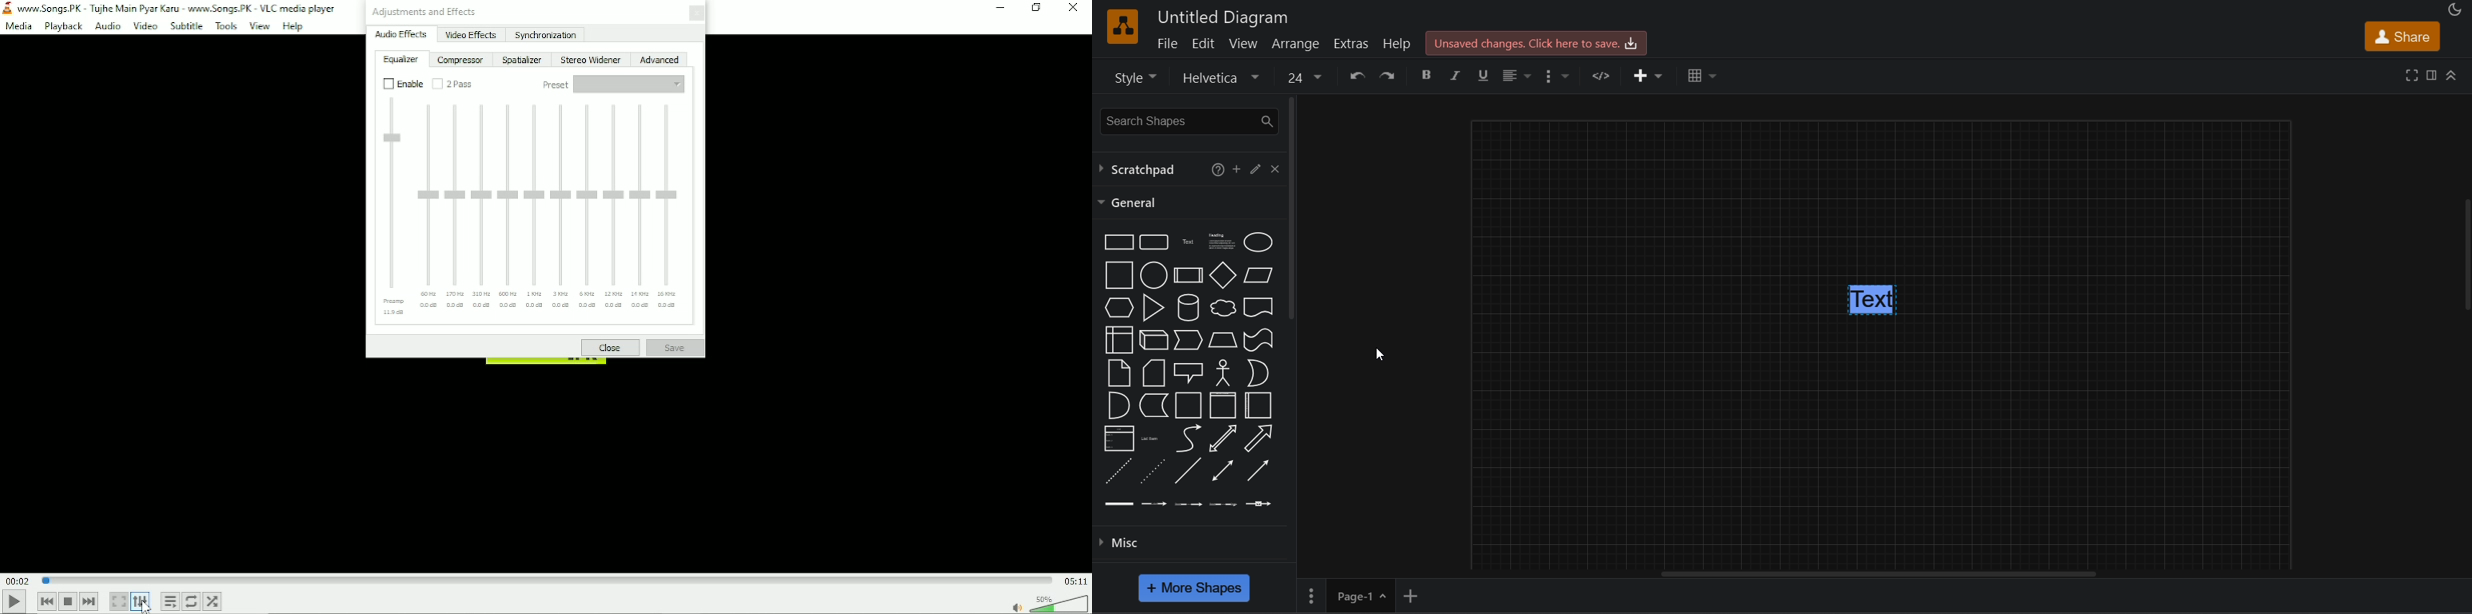  Describe the element at coordinates (1224, 308) in the screenshot. I see `Cloud` at that location.